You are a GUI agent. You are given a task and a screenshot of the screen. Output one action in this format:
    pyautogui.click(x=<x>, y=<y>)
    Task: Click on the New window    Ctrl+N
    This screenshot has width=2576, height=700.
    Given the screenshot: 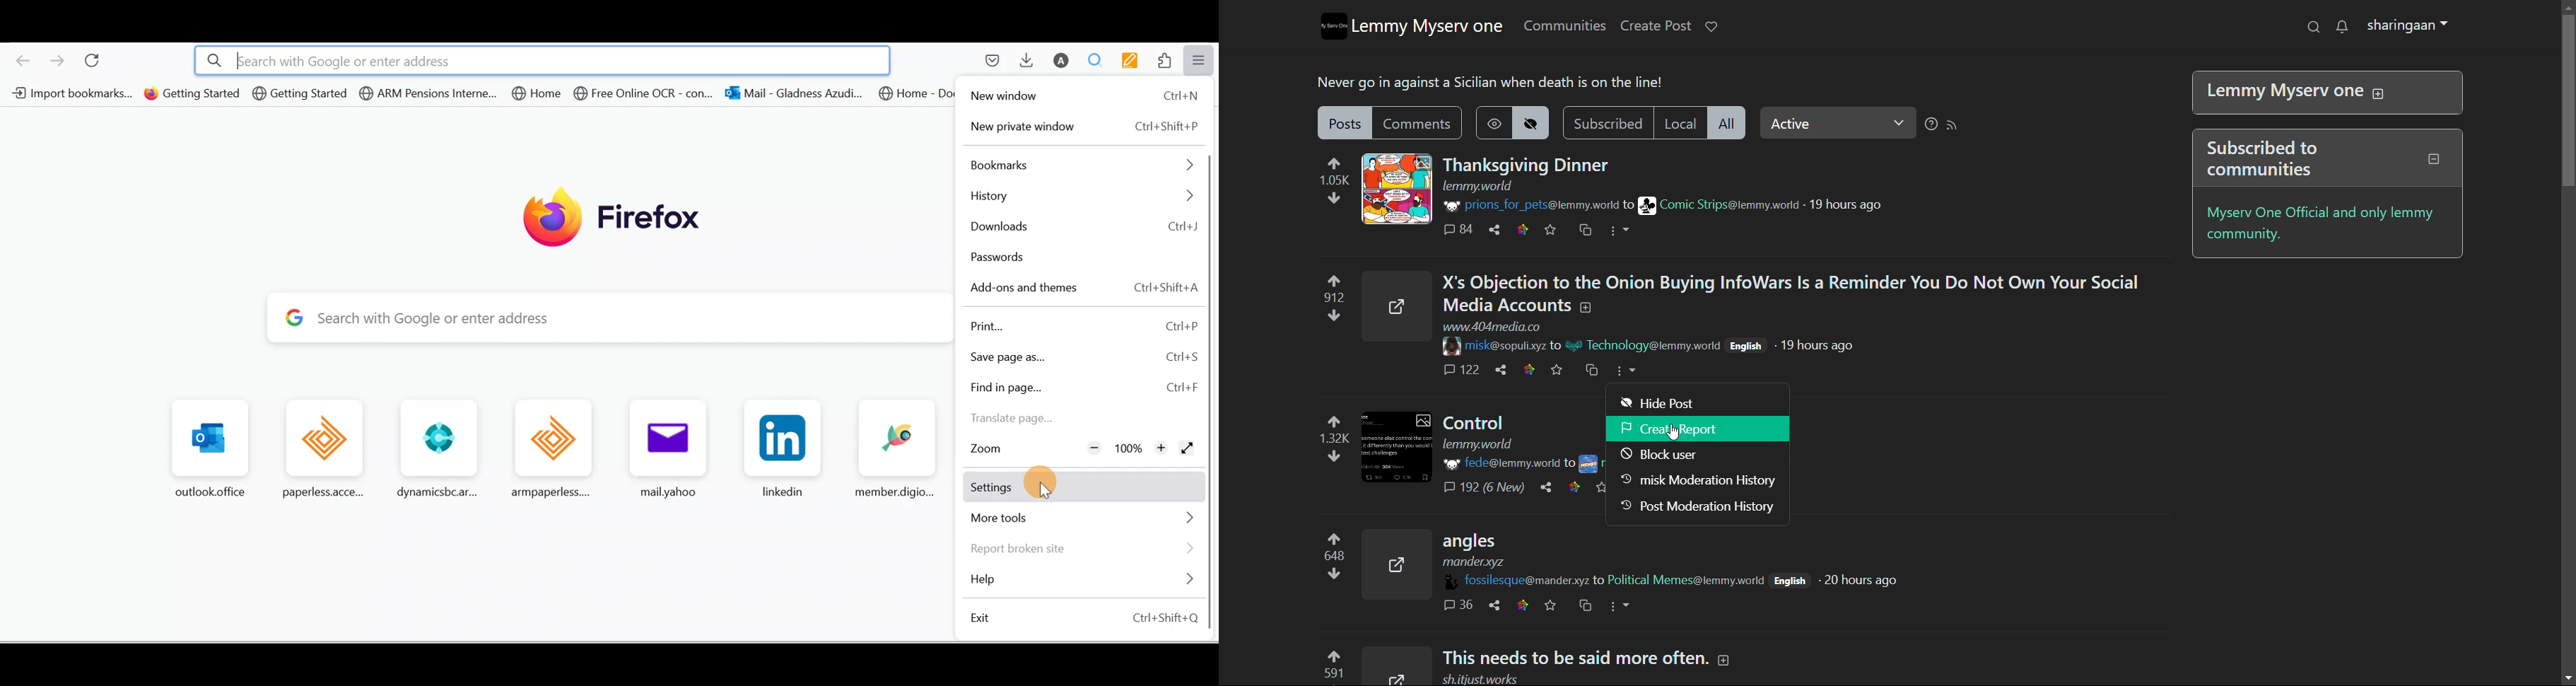 What is the action you would take?
    pyautogui.click(x=1088, y=96)
    